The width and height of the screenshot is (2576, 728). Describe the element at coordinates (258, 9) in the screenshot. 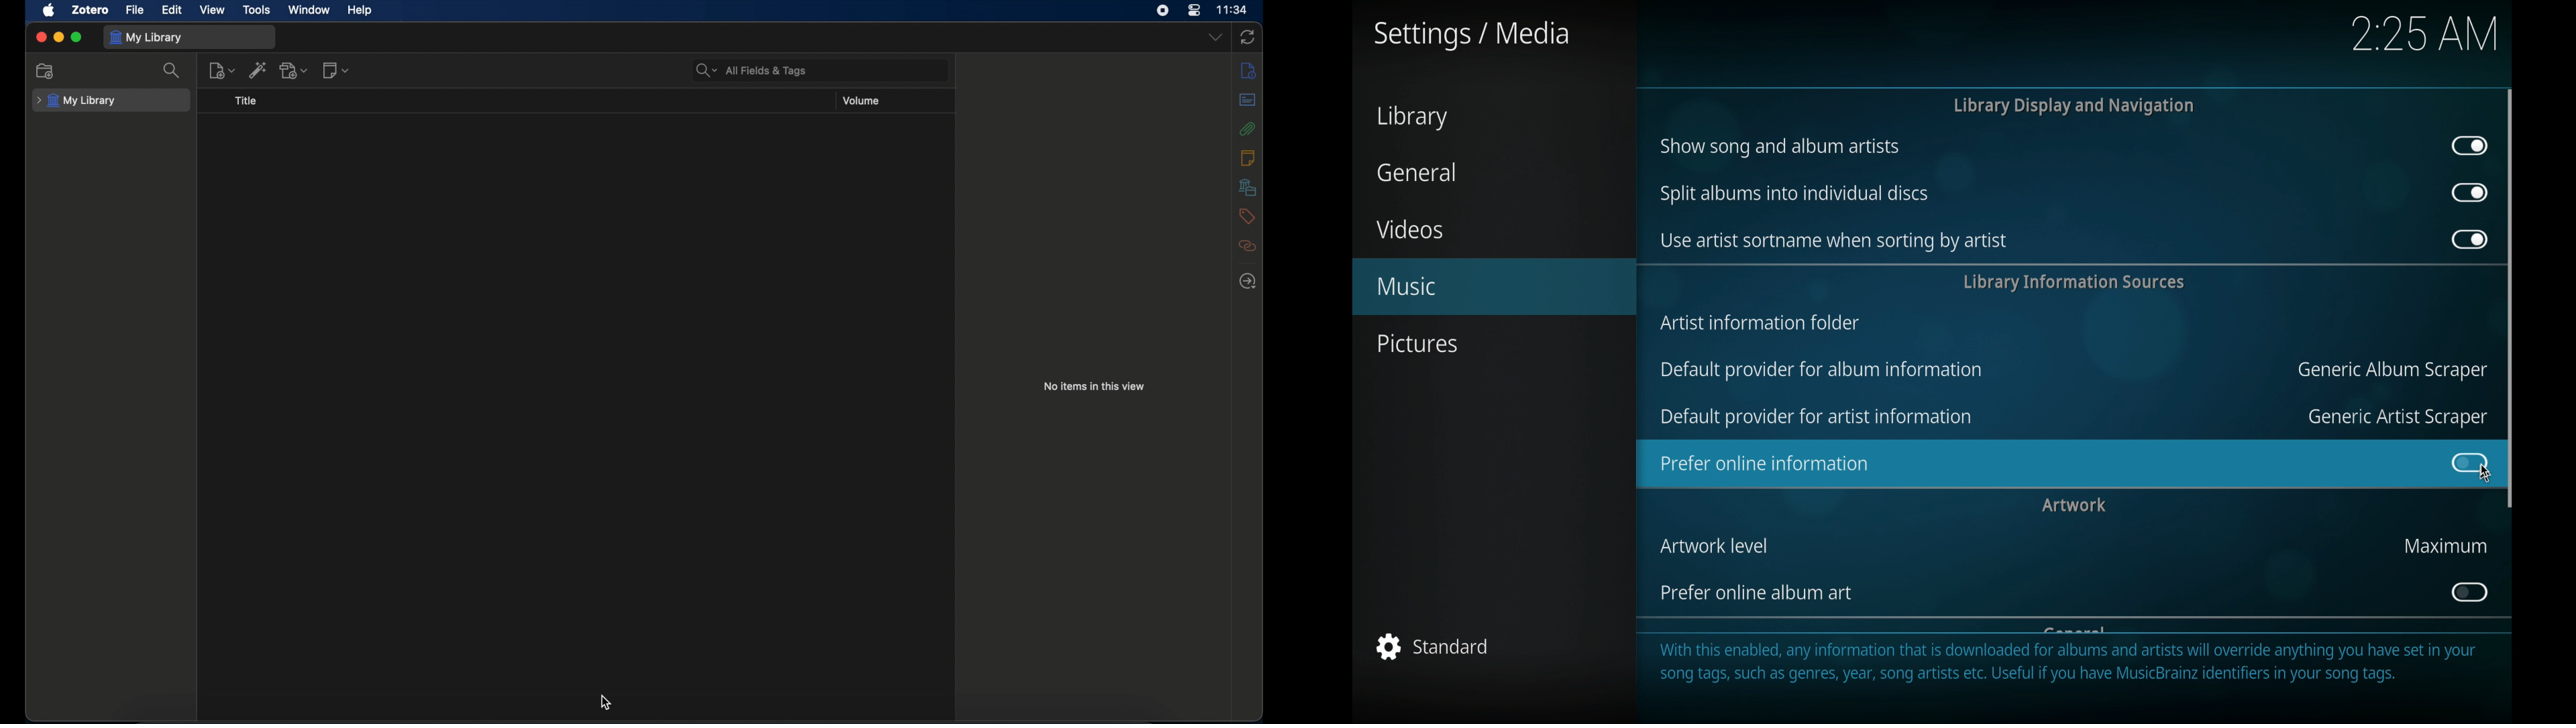

I see `tools` at that location.